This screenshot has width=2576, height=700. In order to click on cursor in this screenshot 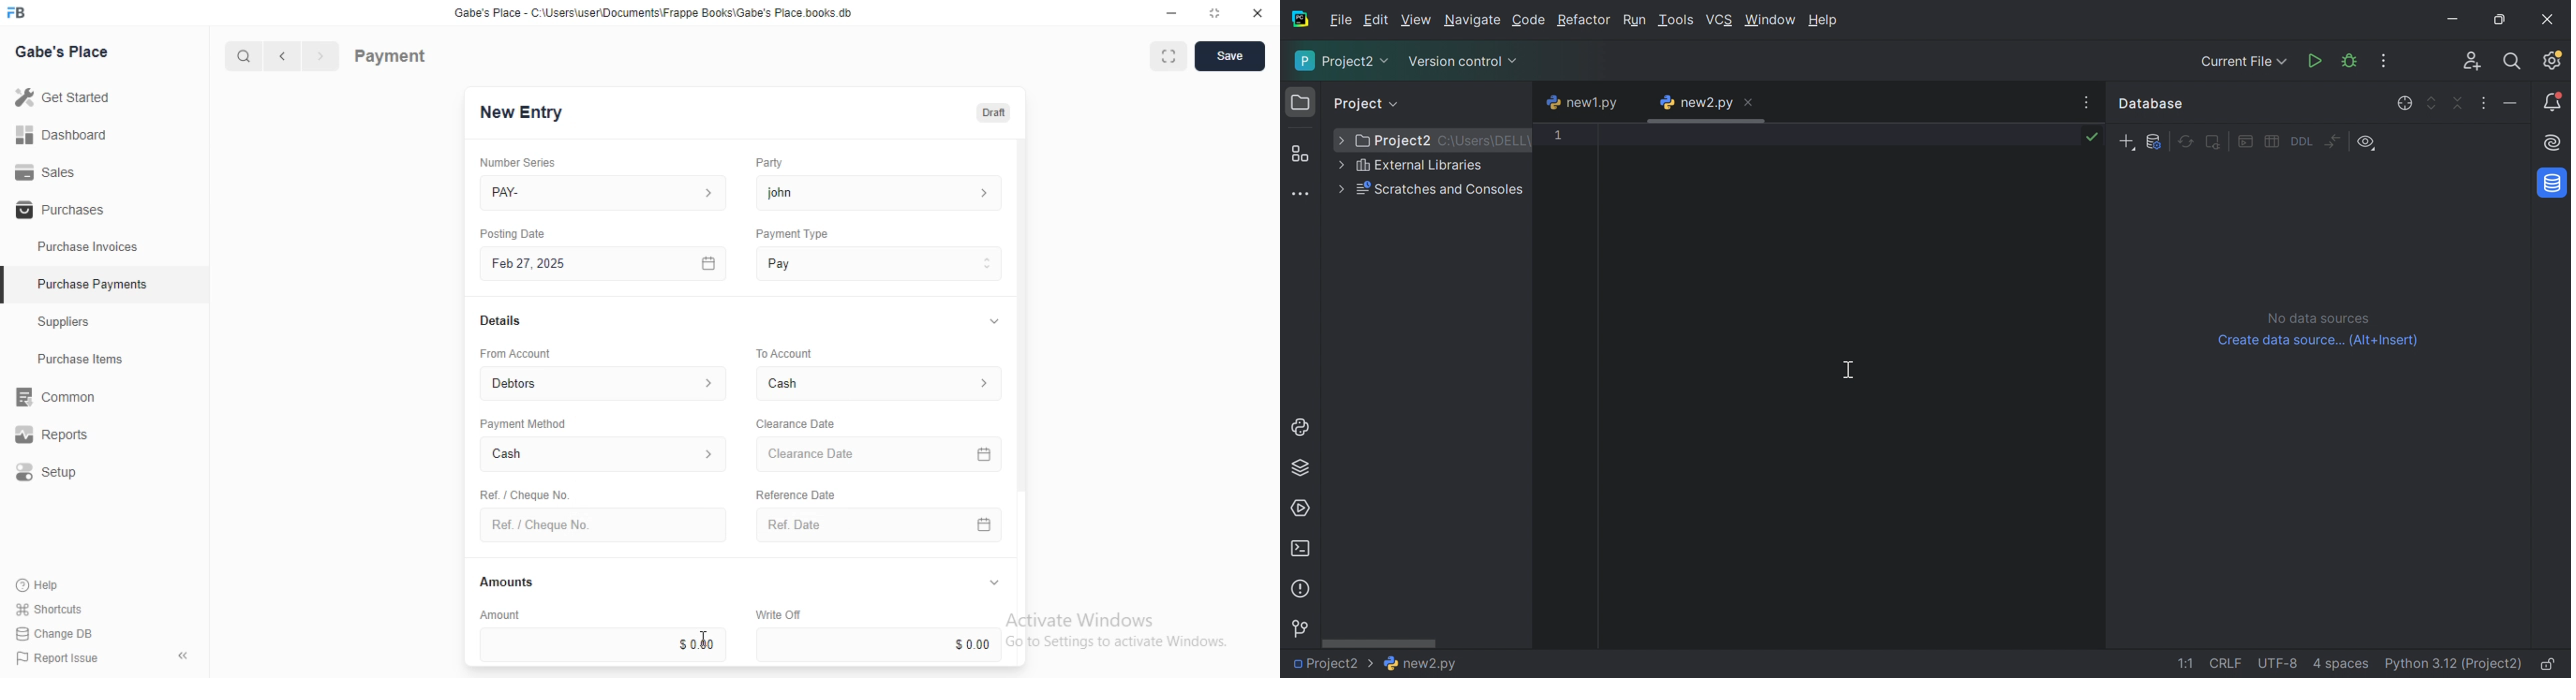, I will do `click(708, 639)`.